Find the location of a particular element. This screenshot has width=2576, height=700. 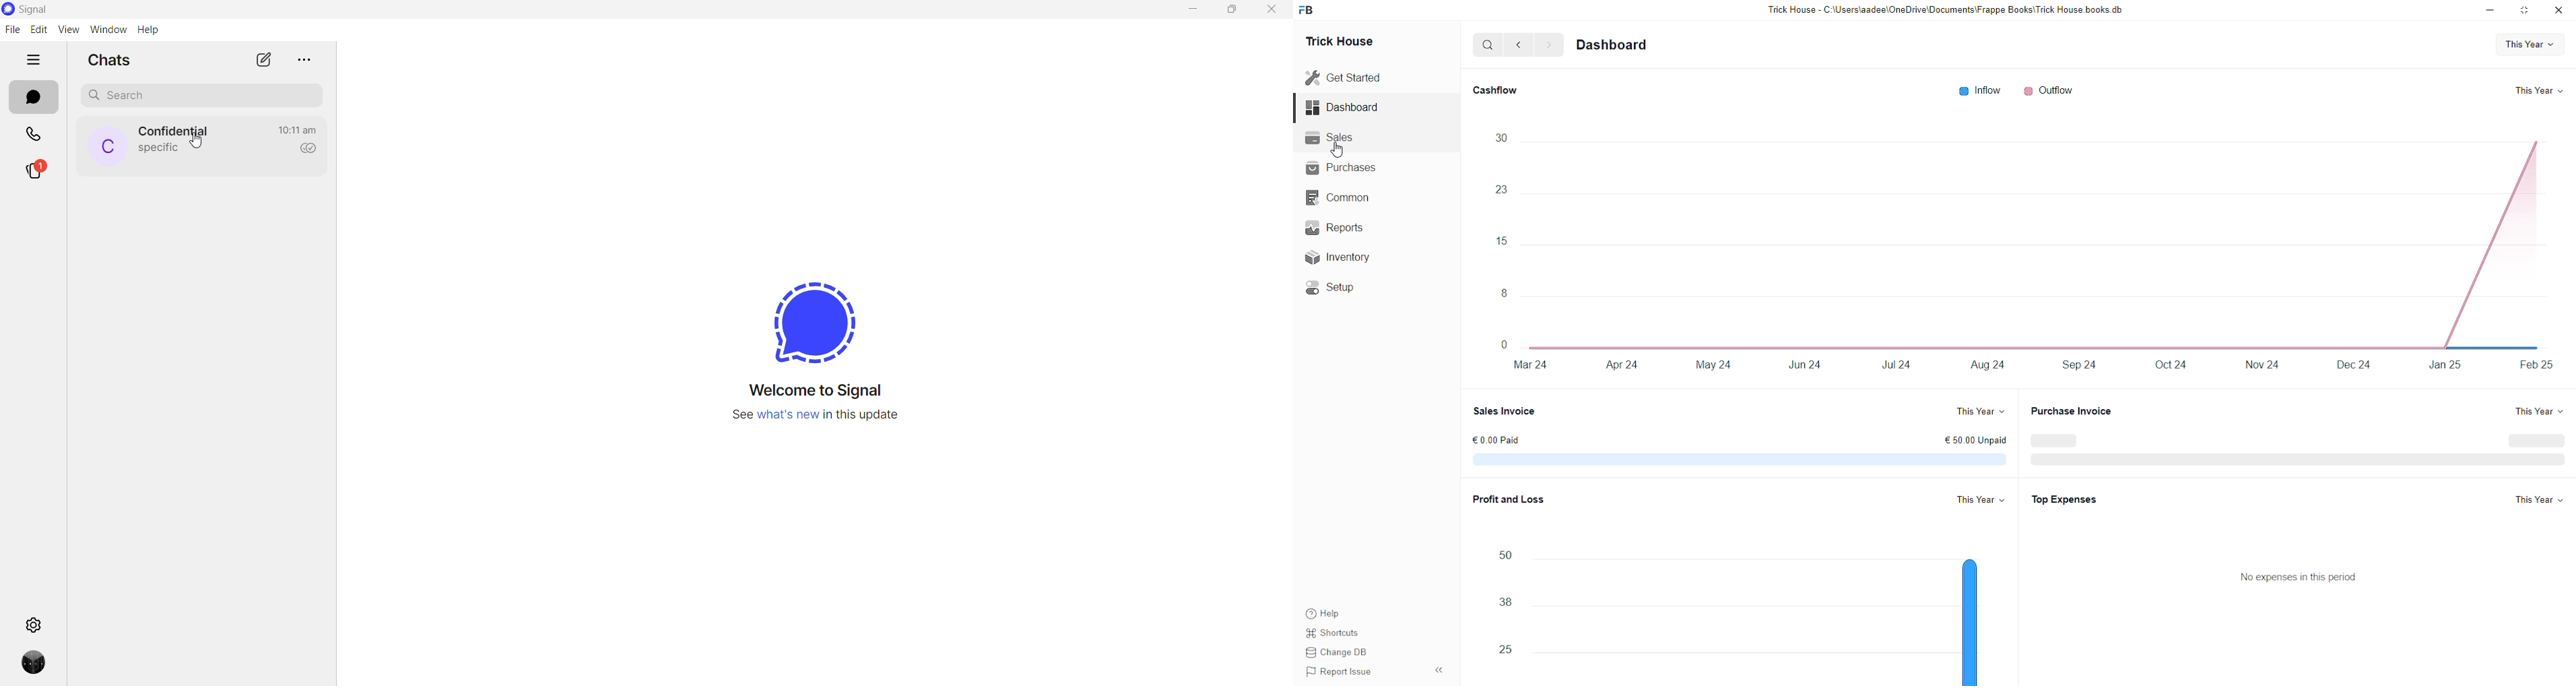

Back is located at coordinates (1519, 45).